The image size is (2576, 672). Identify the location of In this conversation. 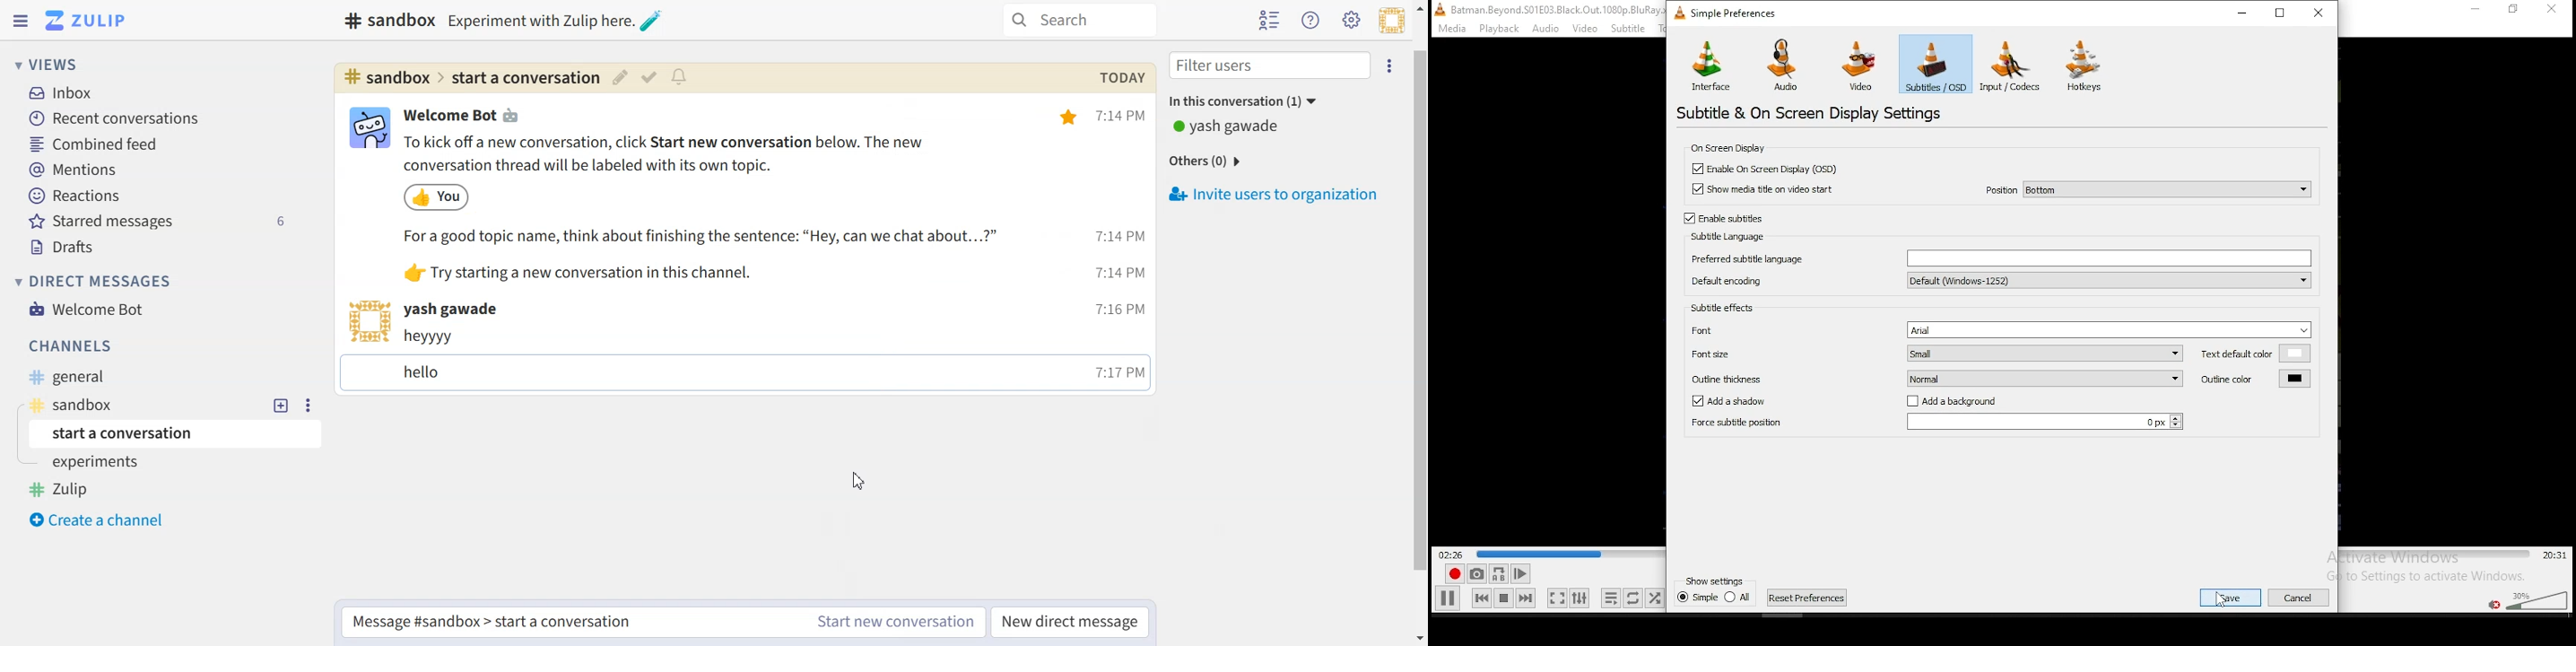
(1283, 100).